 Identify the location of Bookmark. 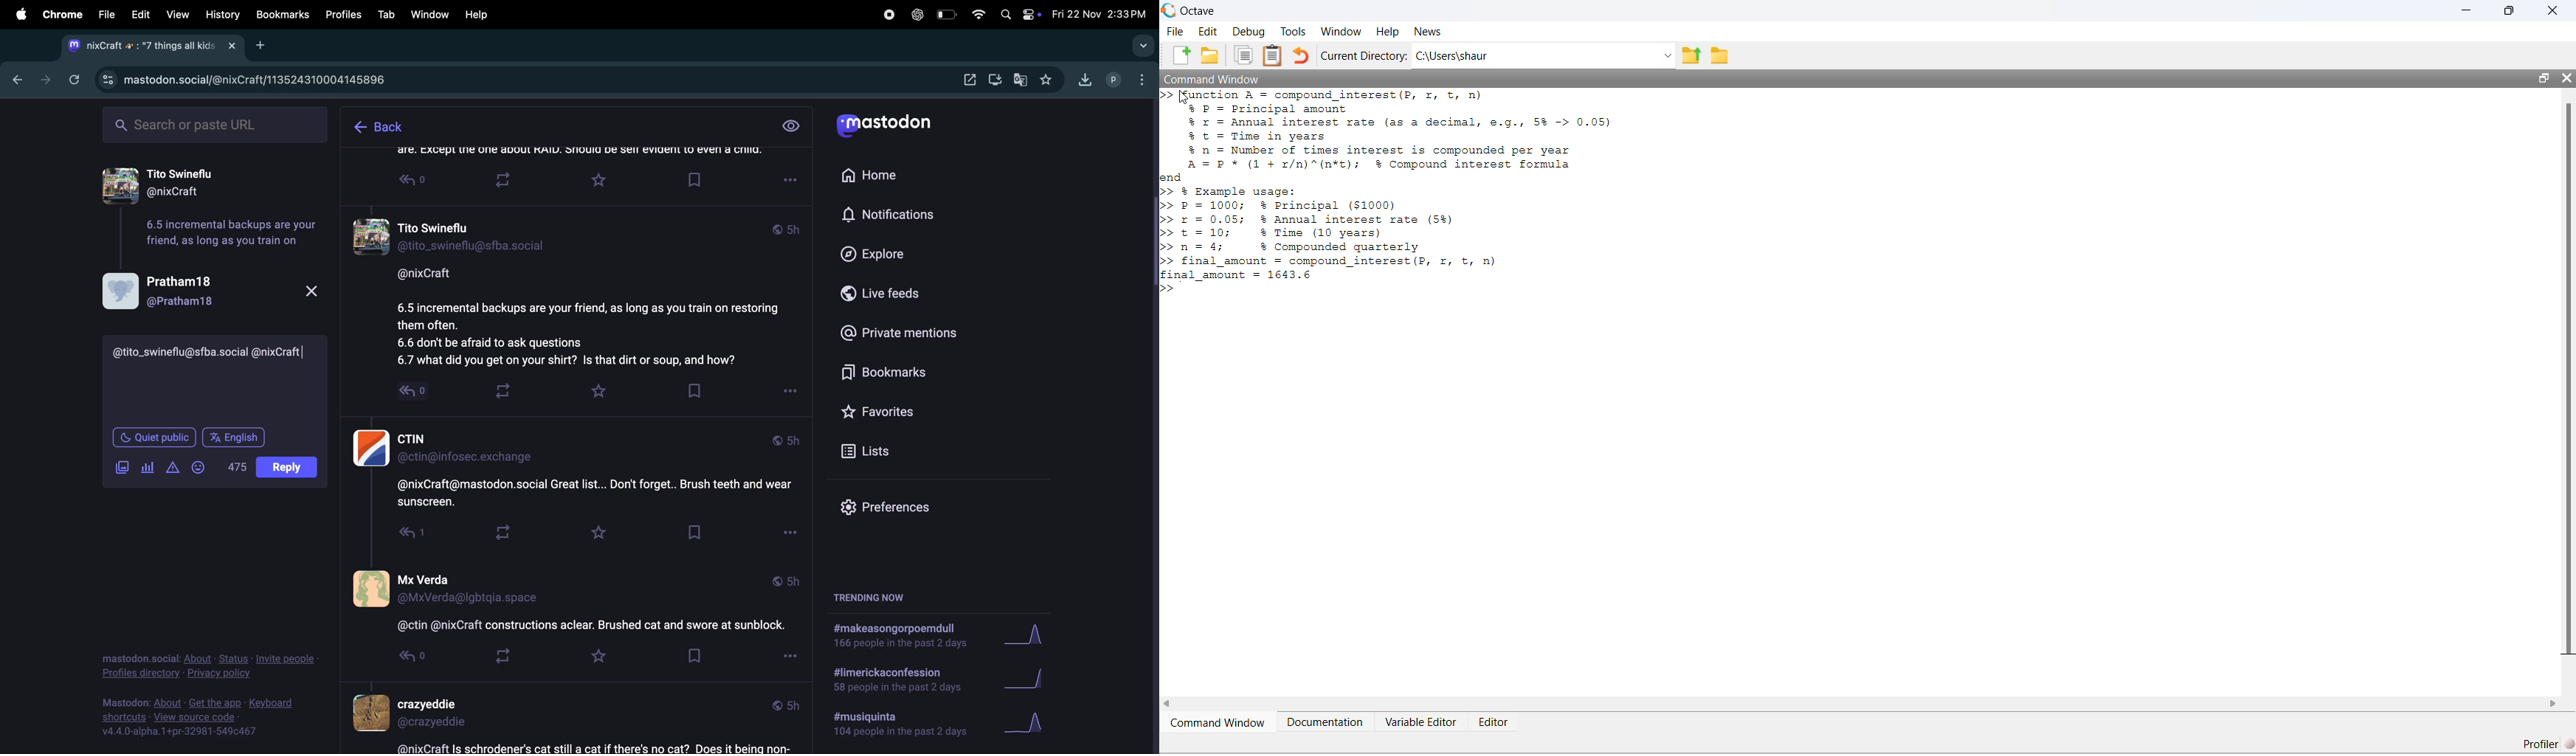
(694, 658).